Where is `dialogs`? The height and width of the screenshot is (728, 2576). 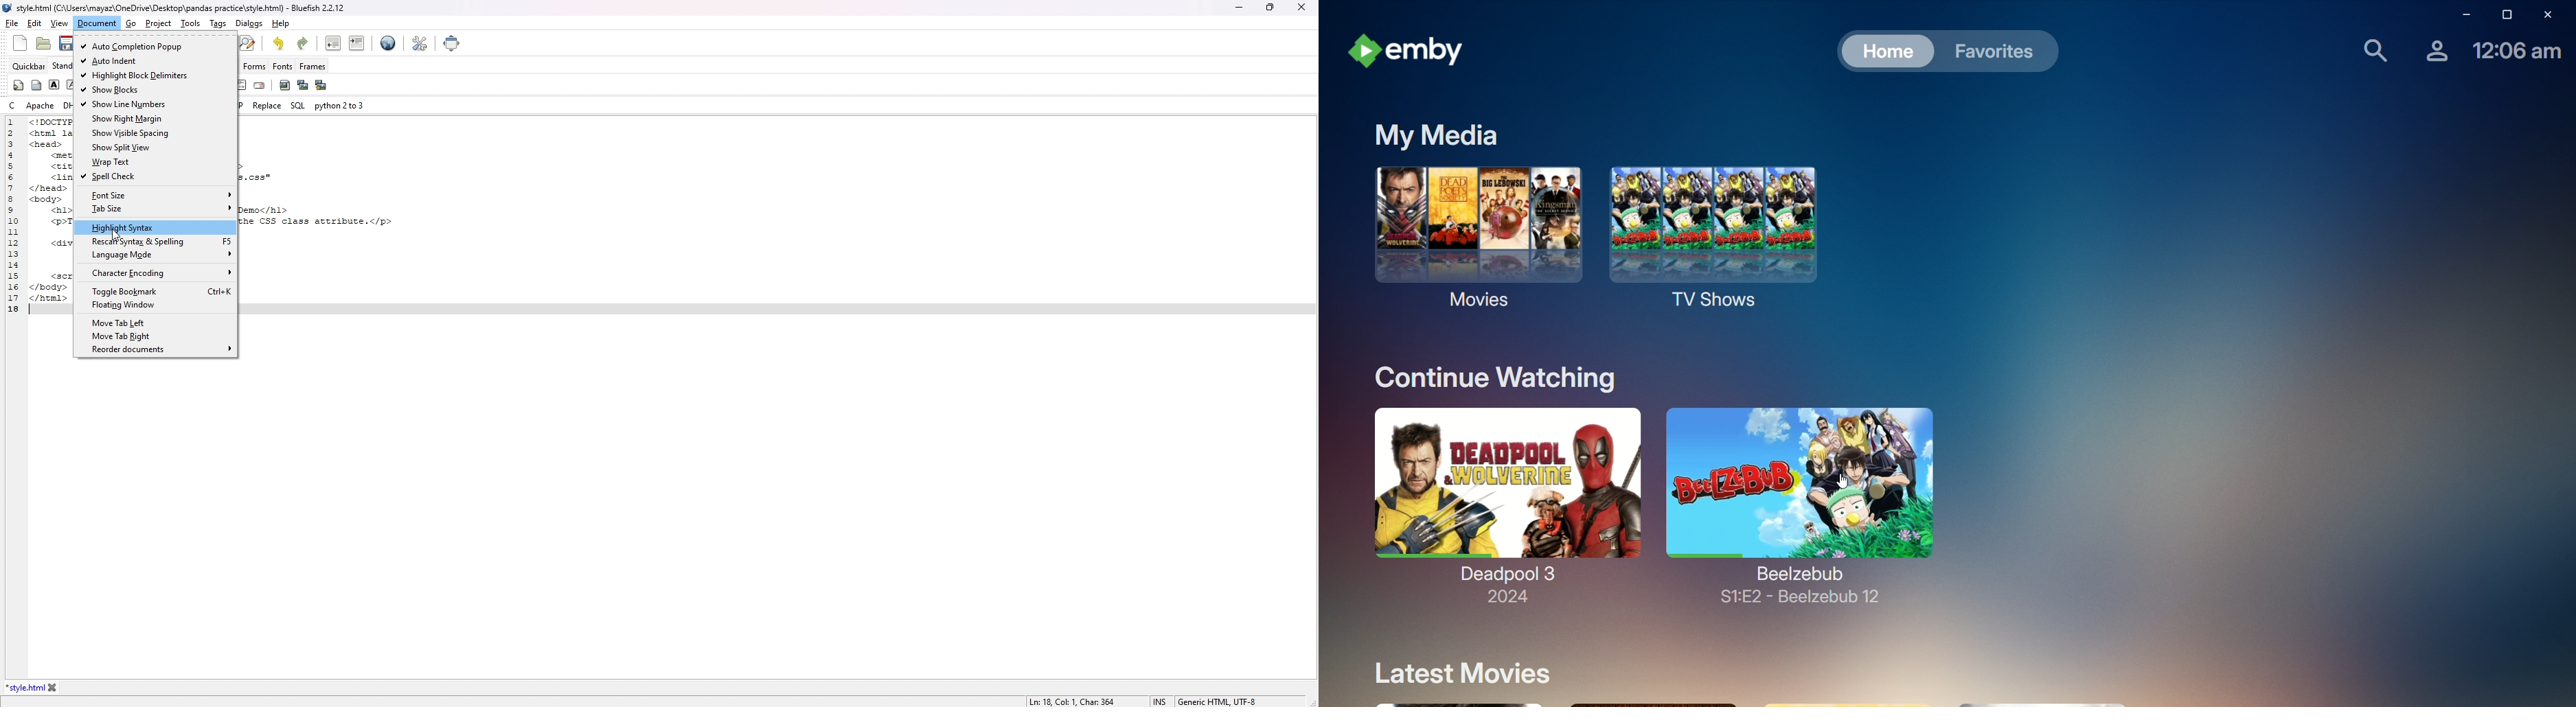 dialogs is located at coordinates (249, 23).